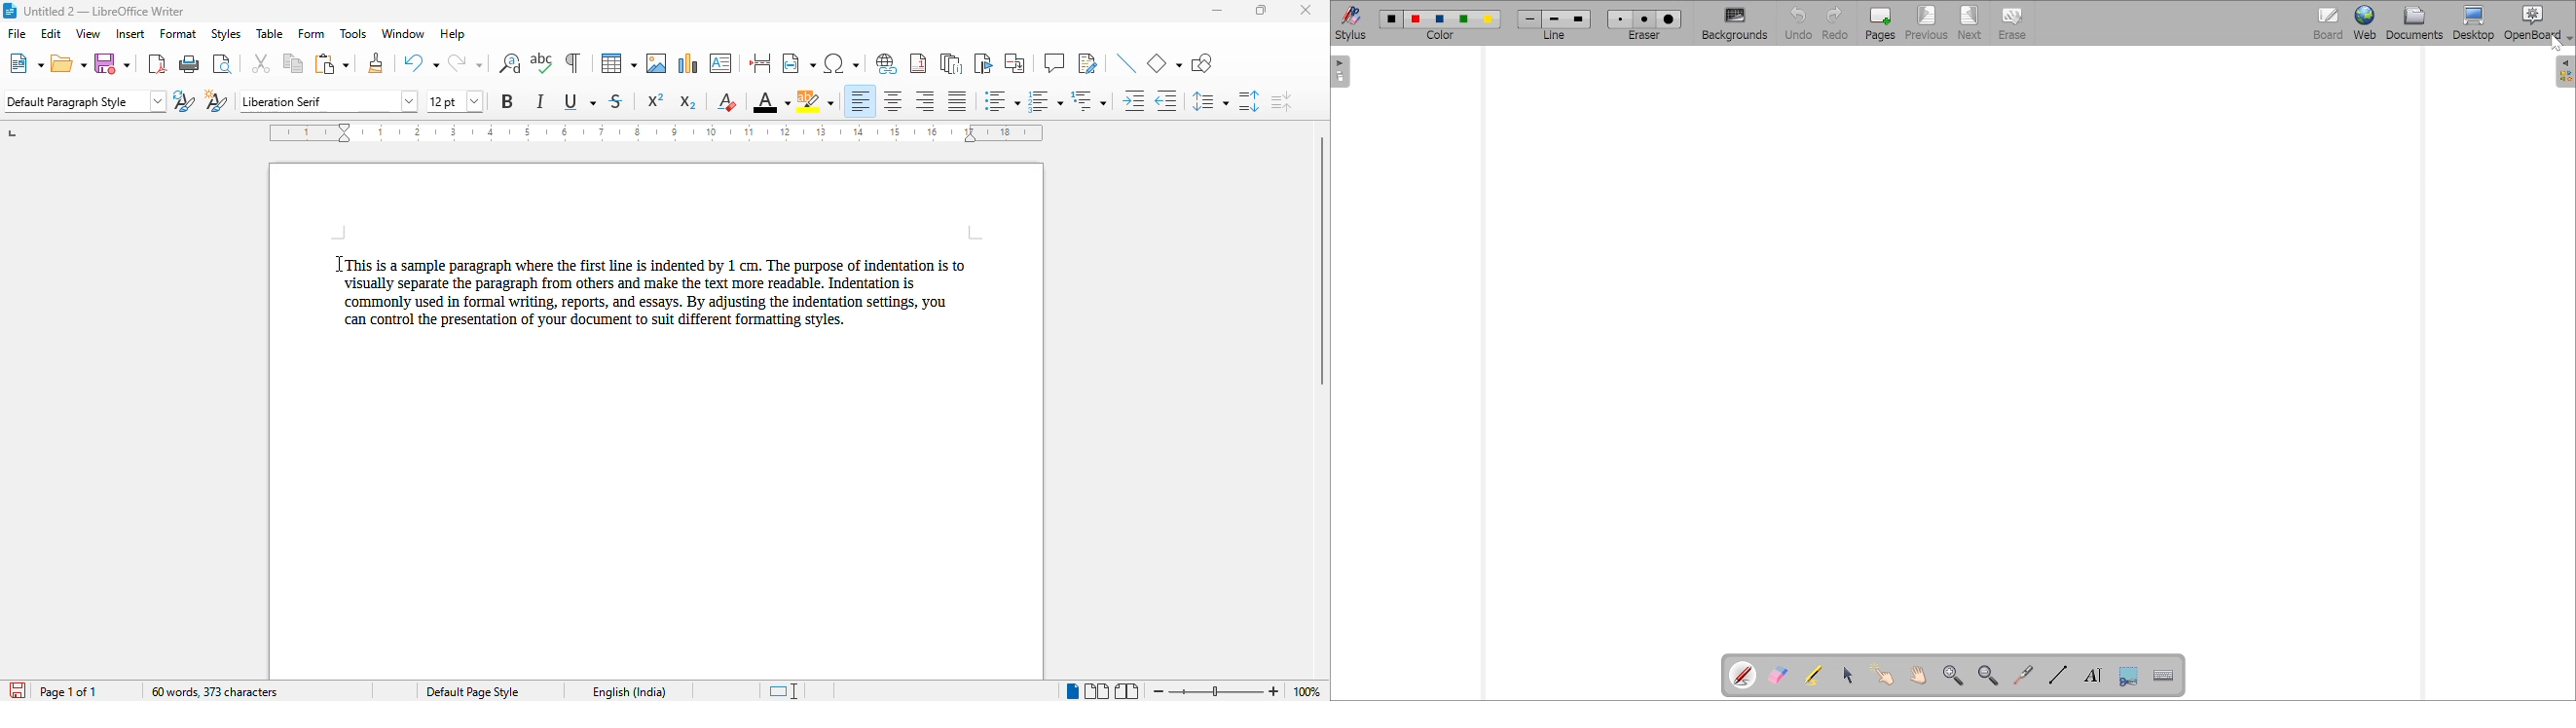 This screenshot has width=2576, height=728. Describe the element at coordinates (1646, 18) in the screenshot. I see `eraser2` at that location.